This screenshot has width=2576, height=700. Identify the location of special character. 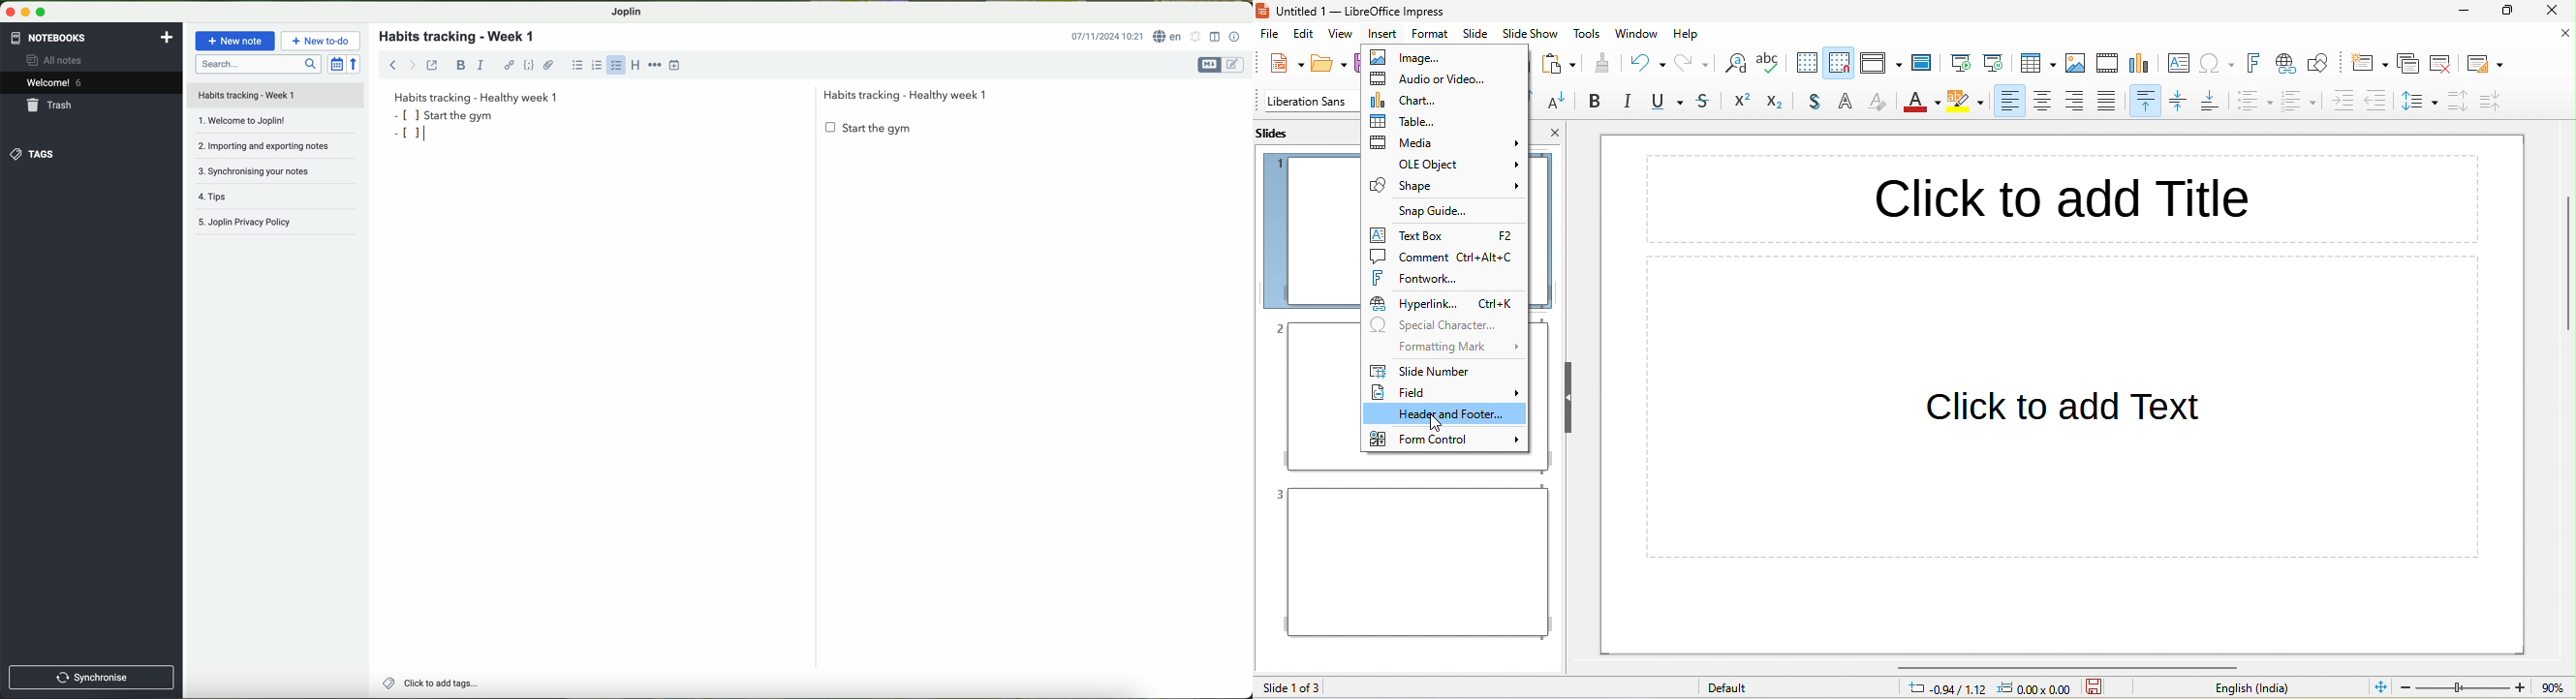
(2220, 63).